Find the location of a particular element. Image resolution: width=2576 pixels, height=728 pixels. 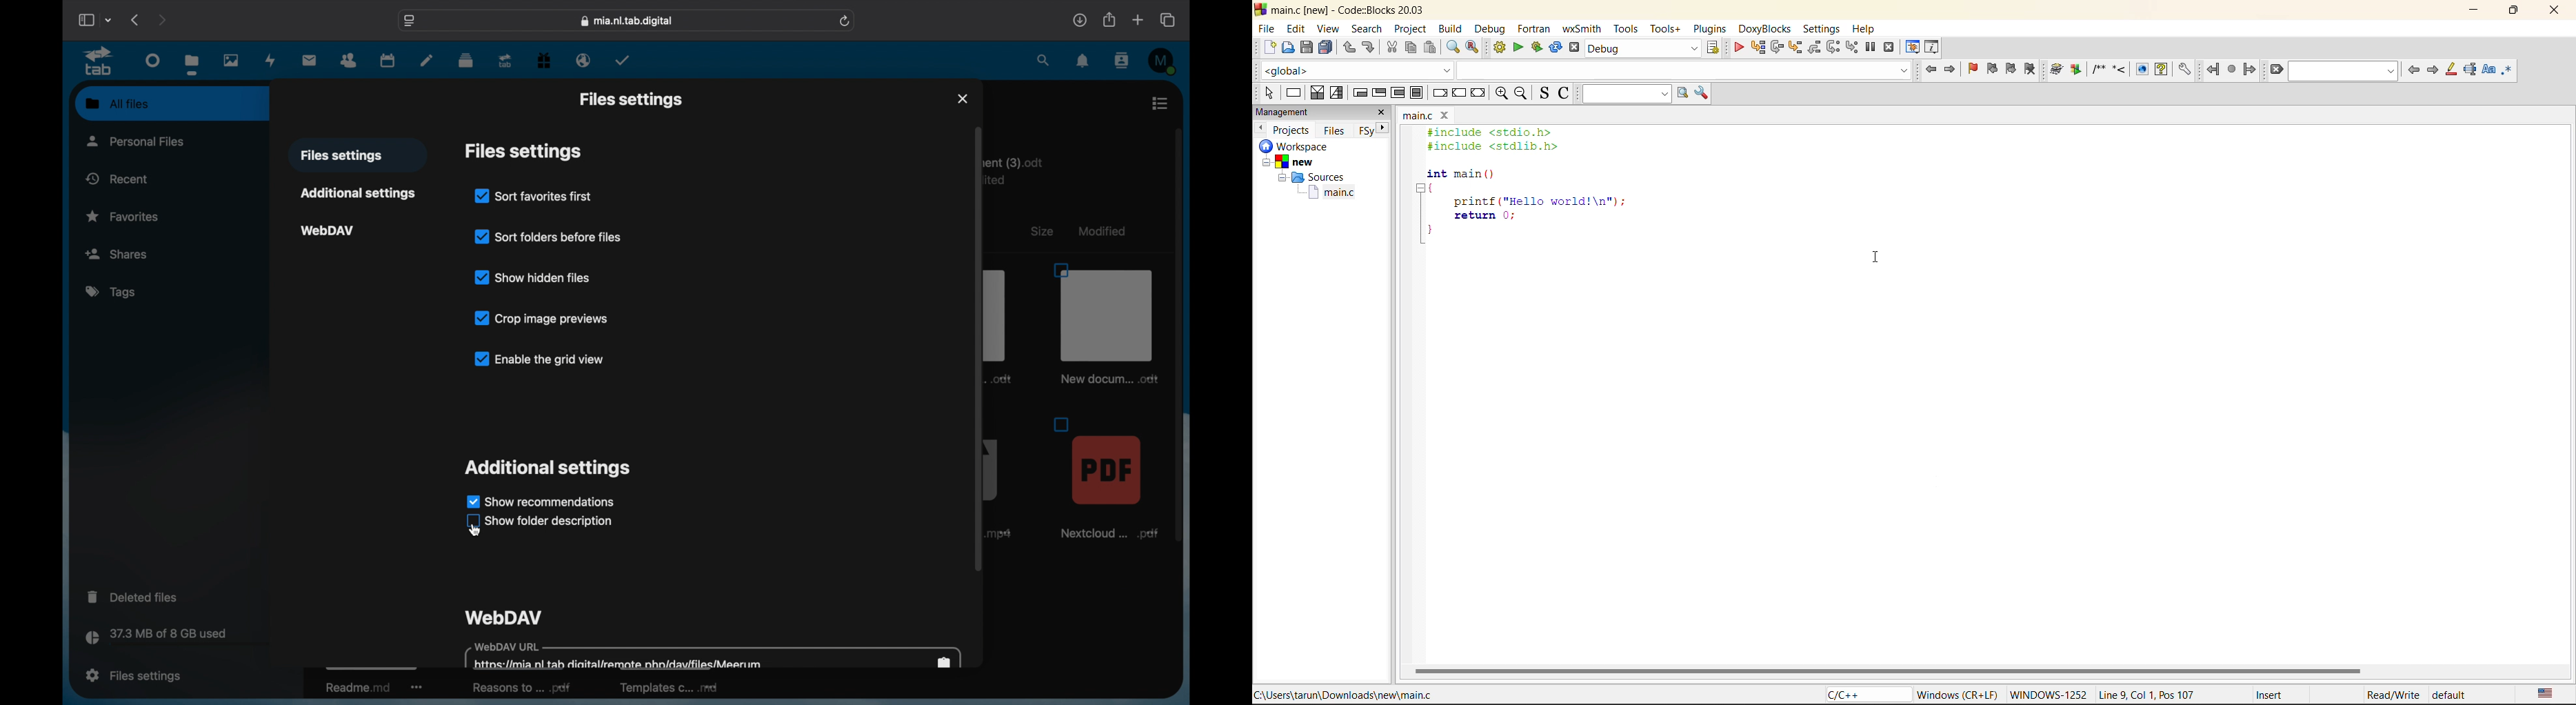

next is located at coordinates (1385, 128).